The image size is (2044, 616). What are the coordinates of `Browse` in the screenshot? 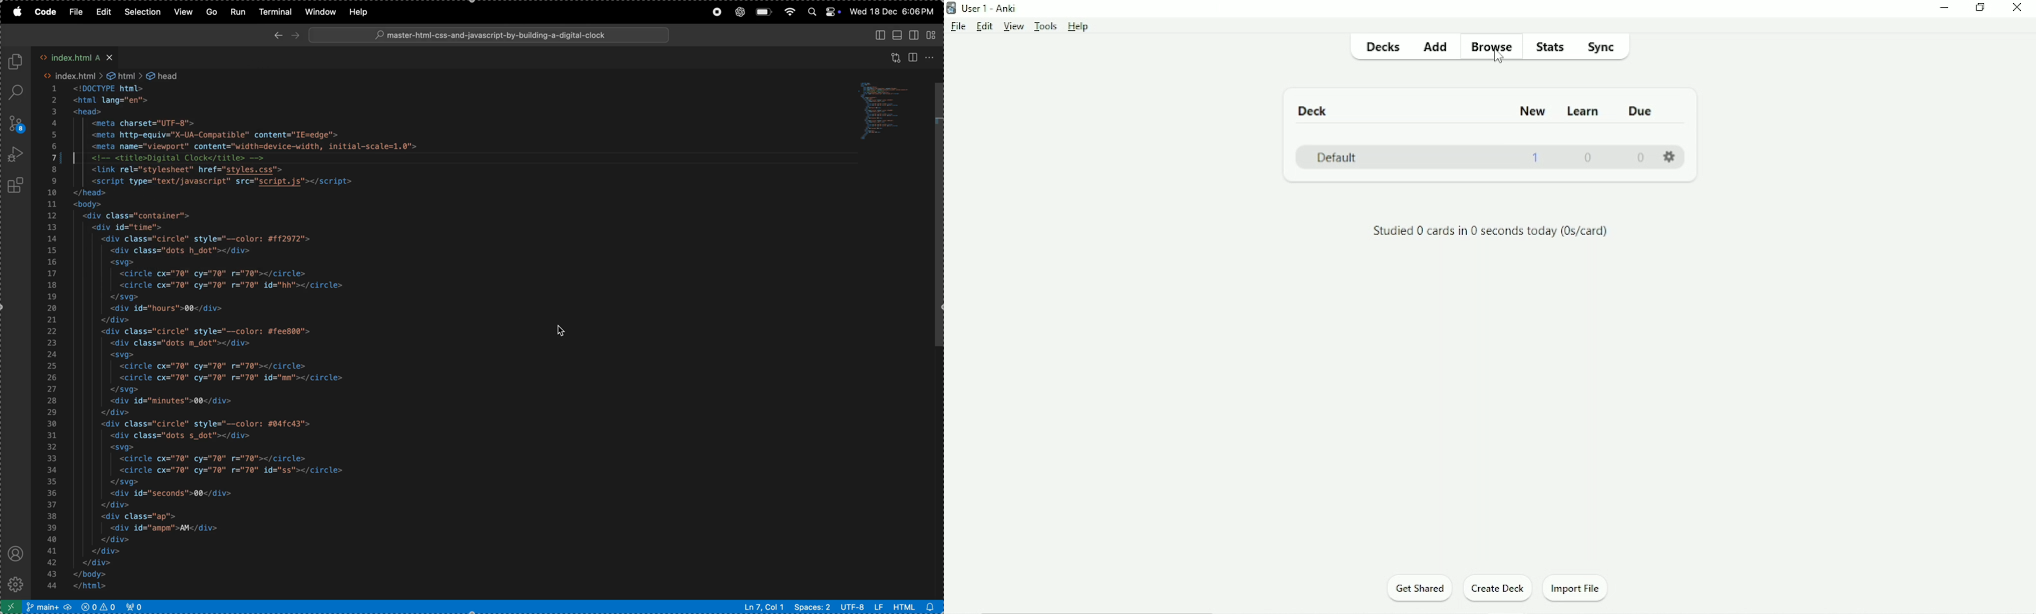 It's located at (1494, 45).